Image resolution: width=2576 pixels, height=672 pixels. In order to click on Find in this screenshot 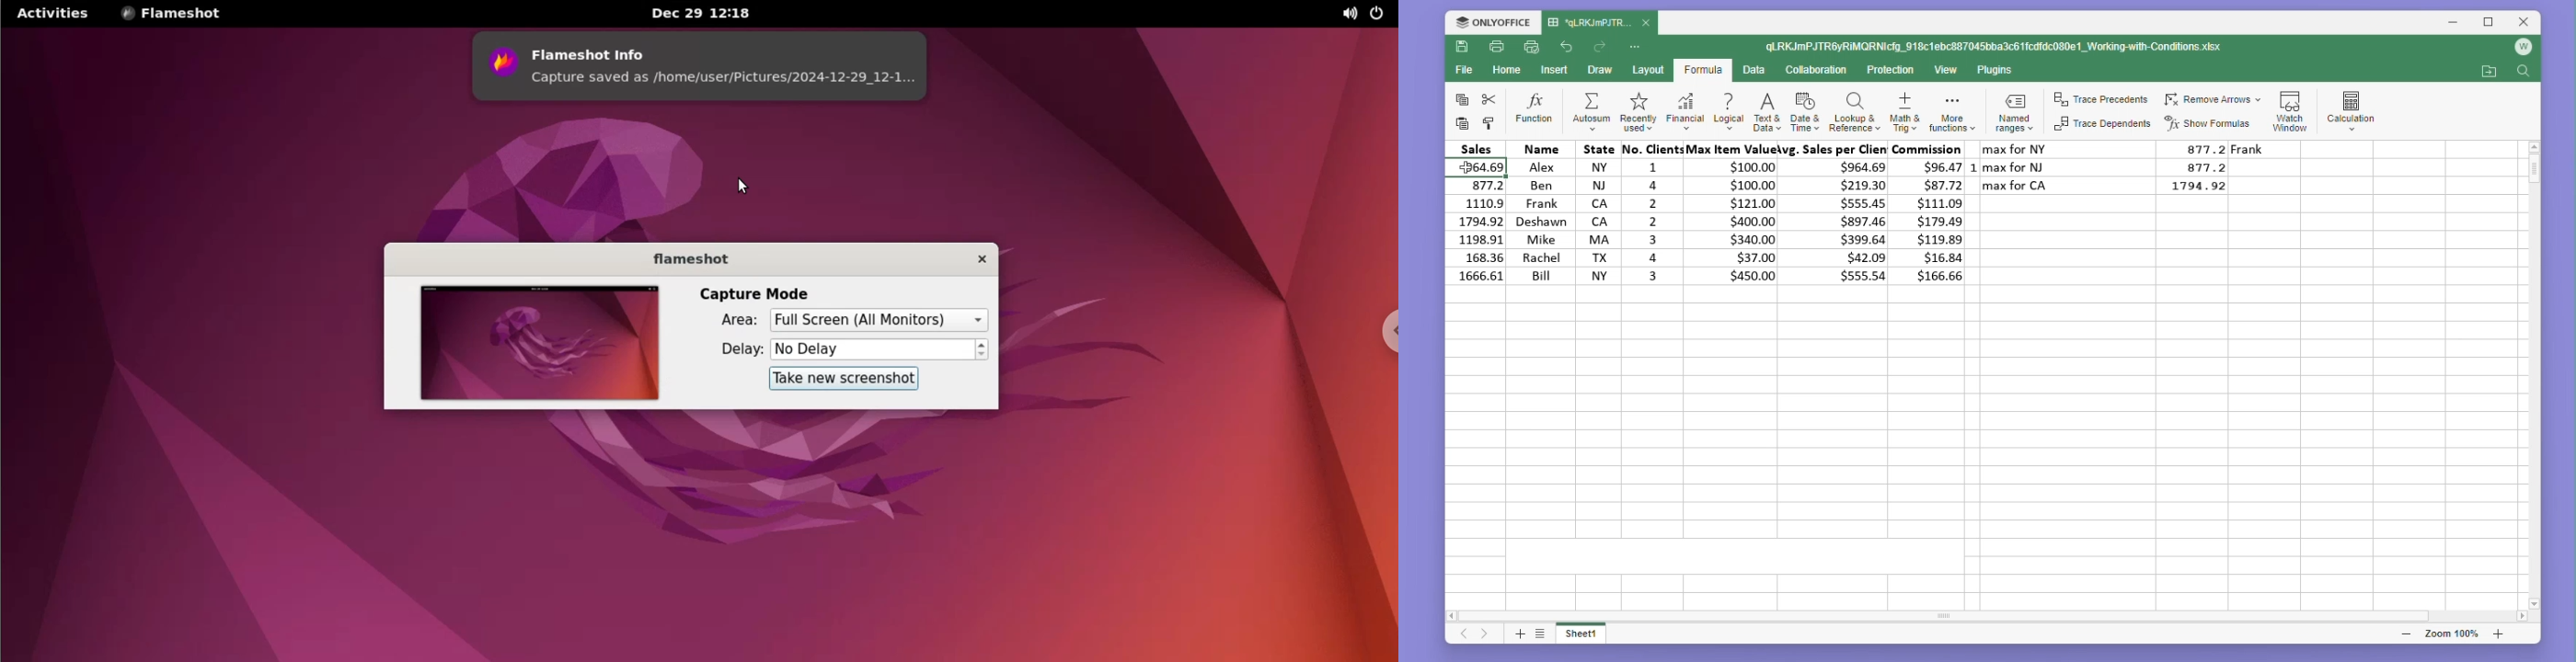, I will do `click(2523, 74)`.